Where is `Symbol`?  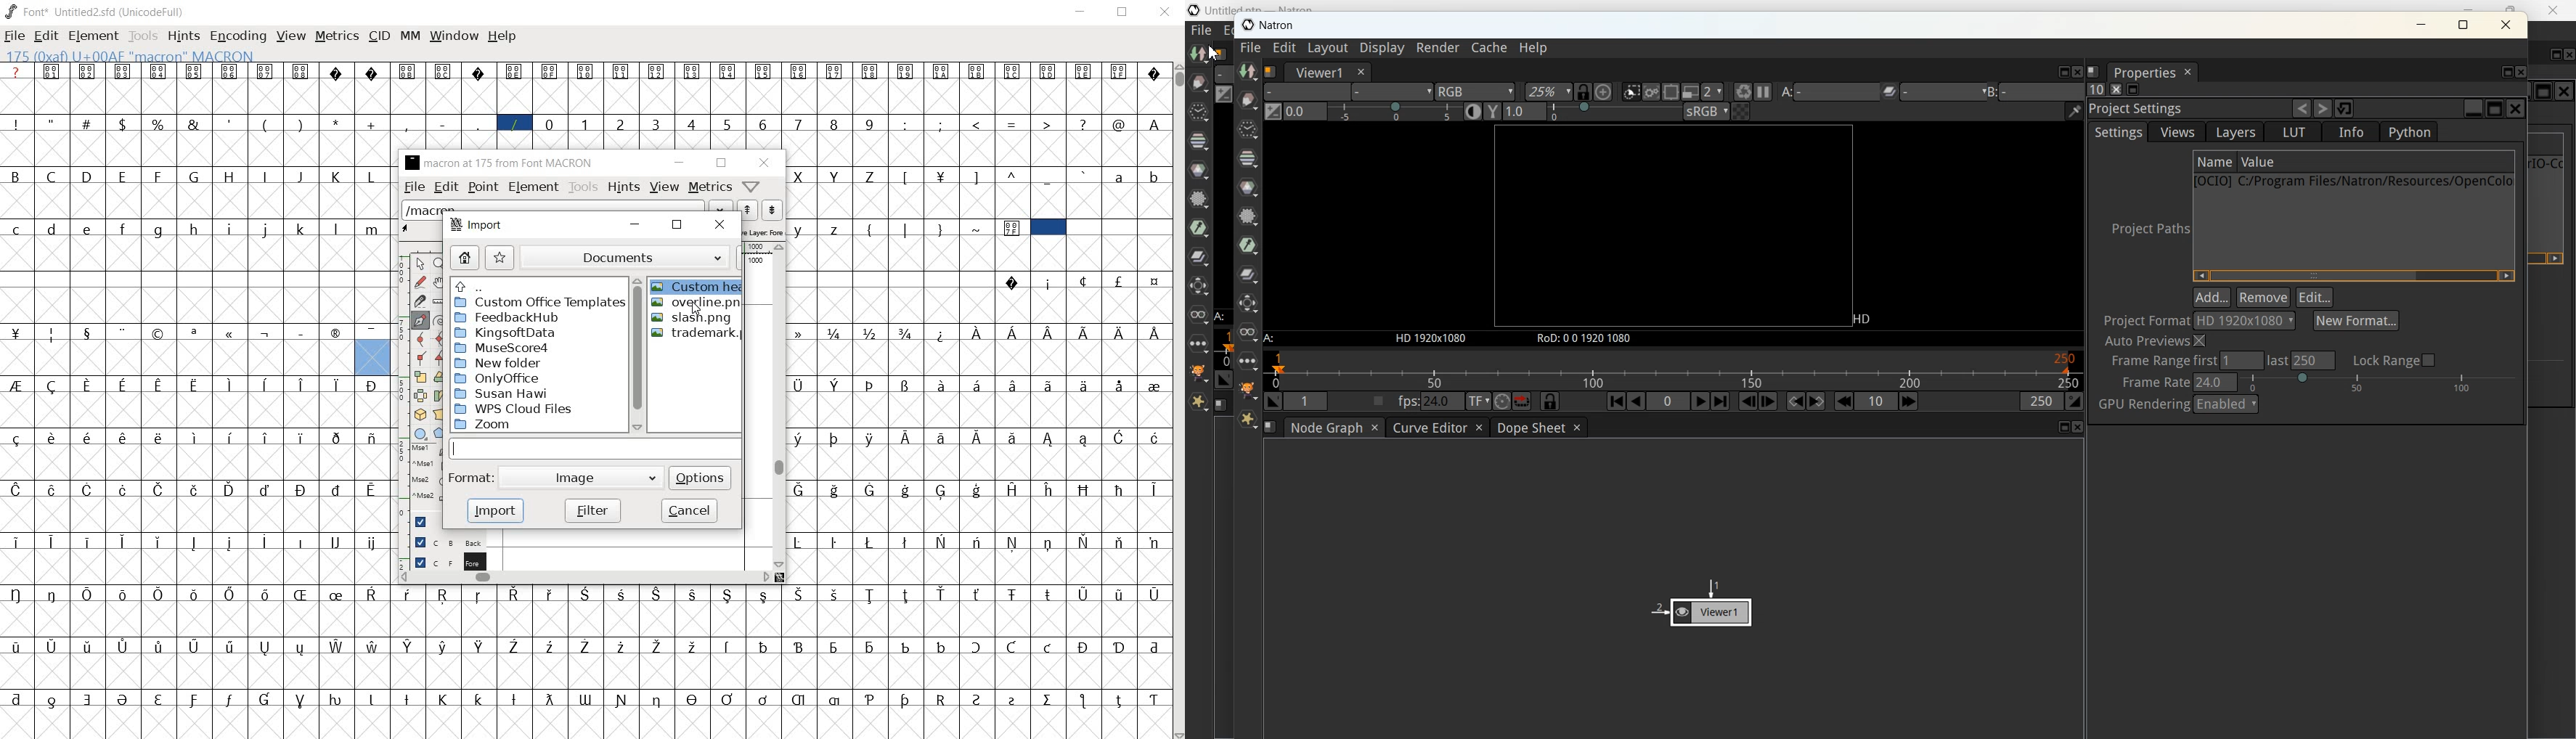 Symbol is located at coordinates (126, 595).